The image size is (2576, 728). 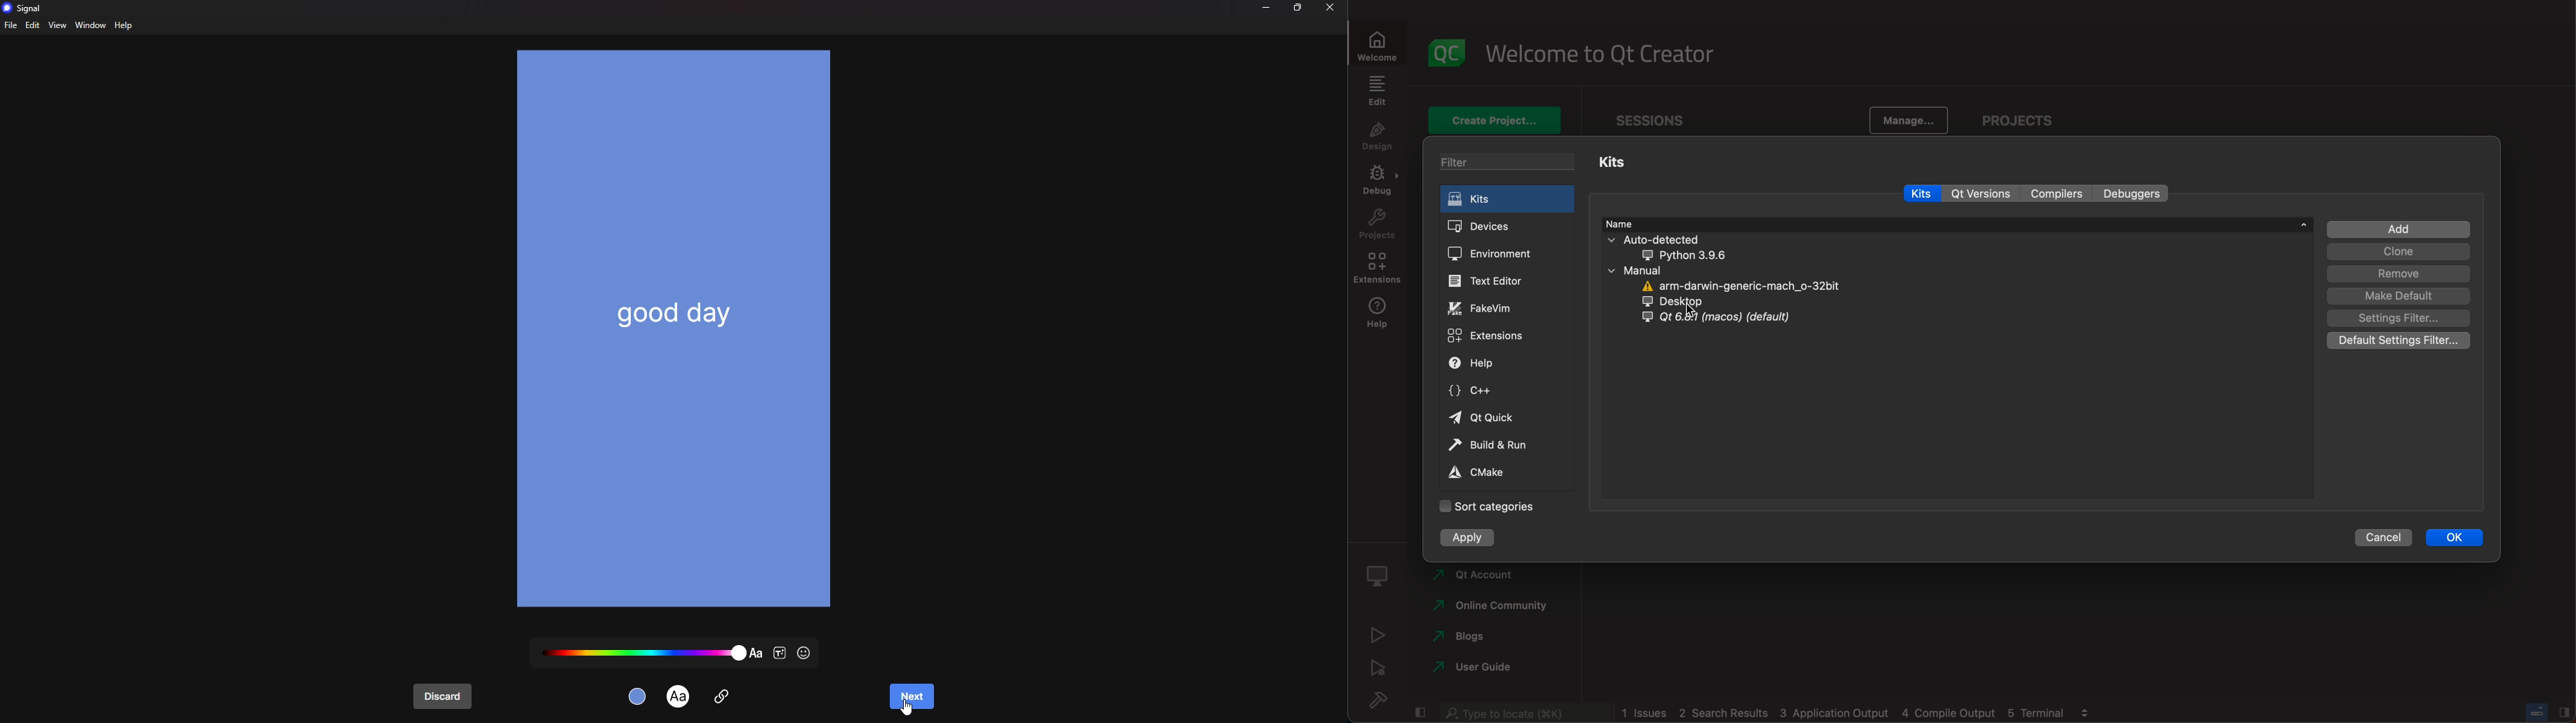 What do you see at coordinates (679, 312) in the screenshot?
I see `text` at bounding box center [679, 312].